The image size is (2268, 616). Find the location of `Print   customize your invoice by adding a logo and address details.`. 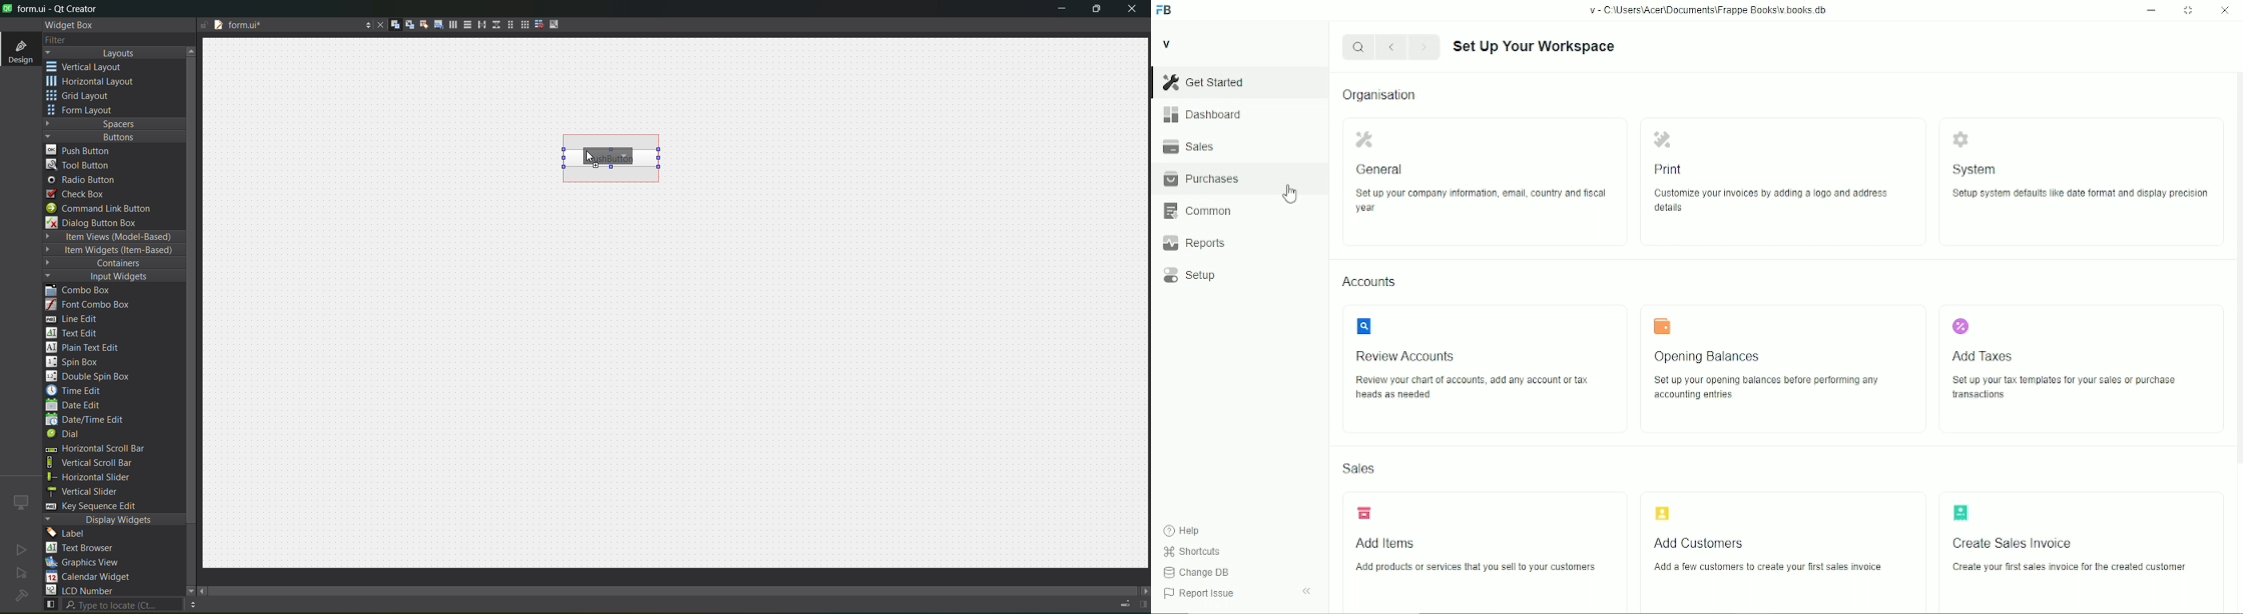

Print   customize your invoice by adding a logo and address details. is located at coordinates (1784, 183).